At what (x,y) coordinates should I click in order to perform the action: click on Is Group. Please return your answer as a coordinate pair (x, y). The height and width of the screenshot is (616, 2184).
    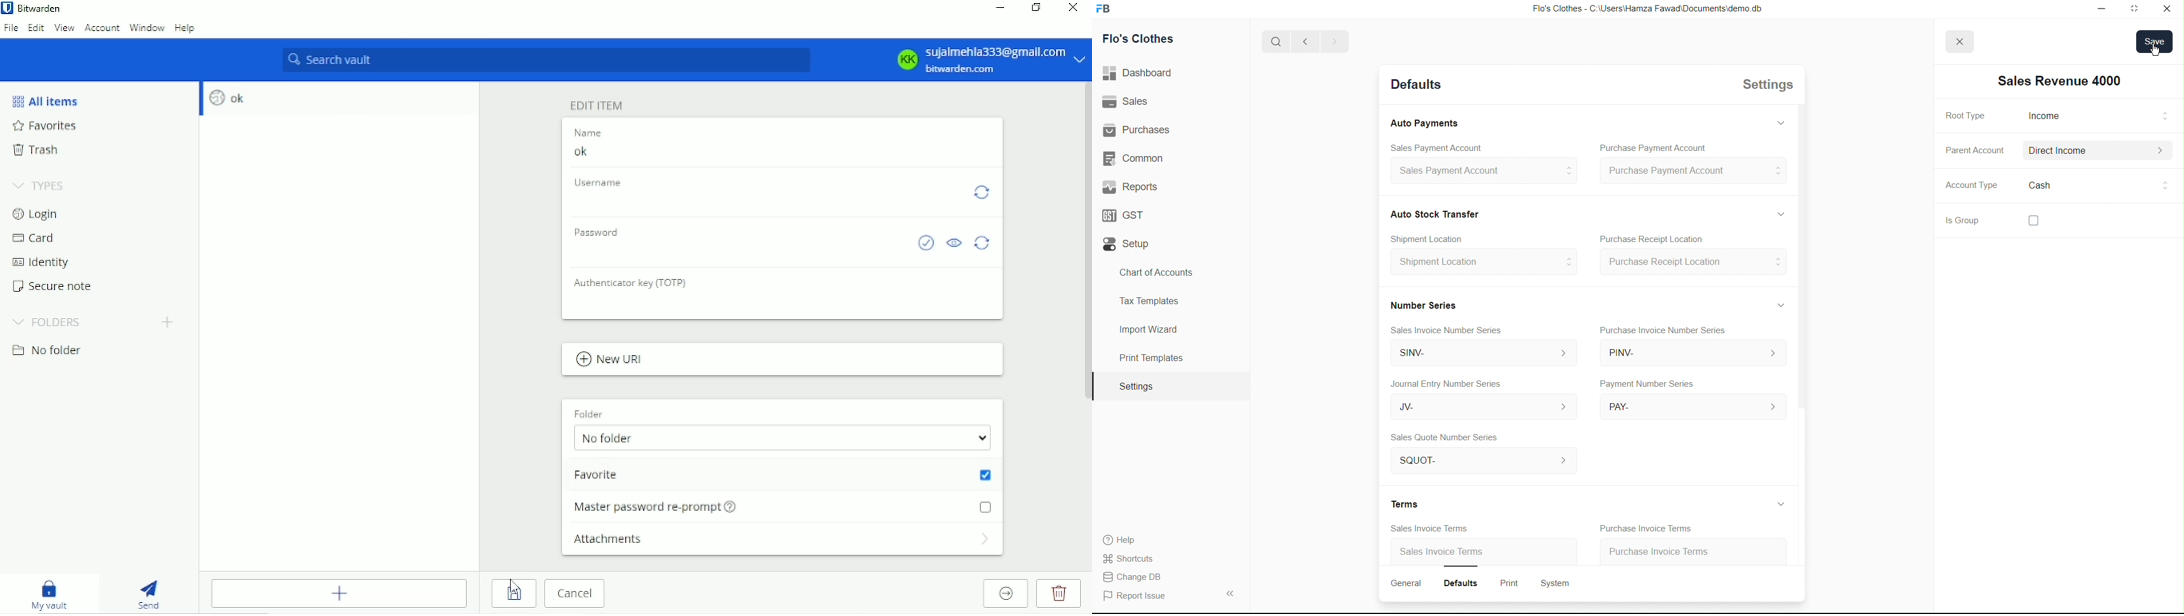
    Looking at the image, I should click on (1958, 222).